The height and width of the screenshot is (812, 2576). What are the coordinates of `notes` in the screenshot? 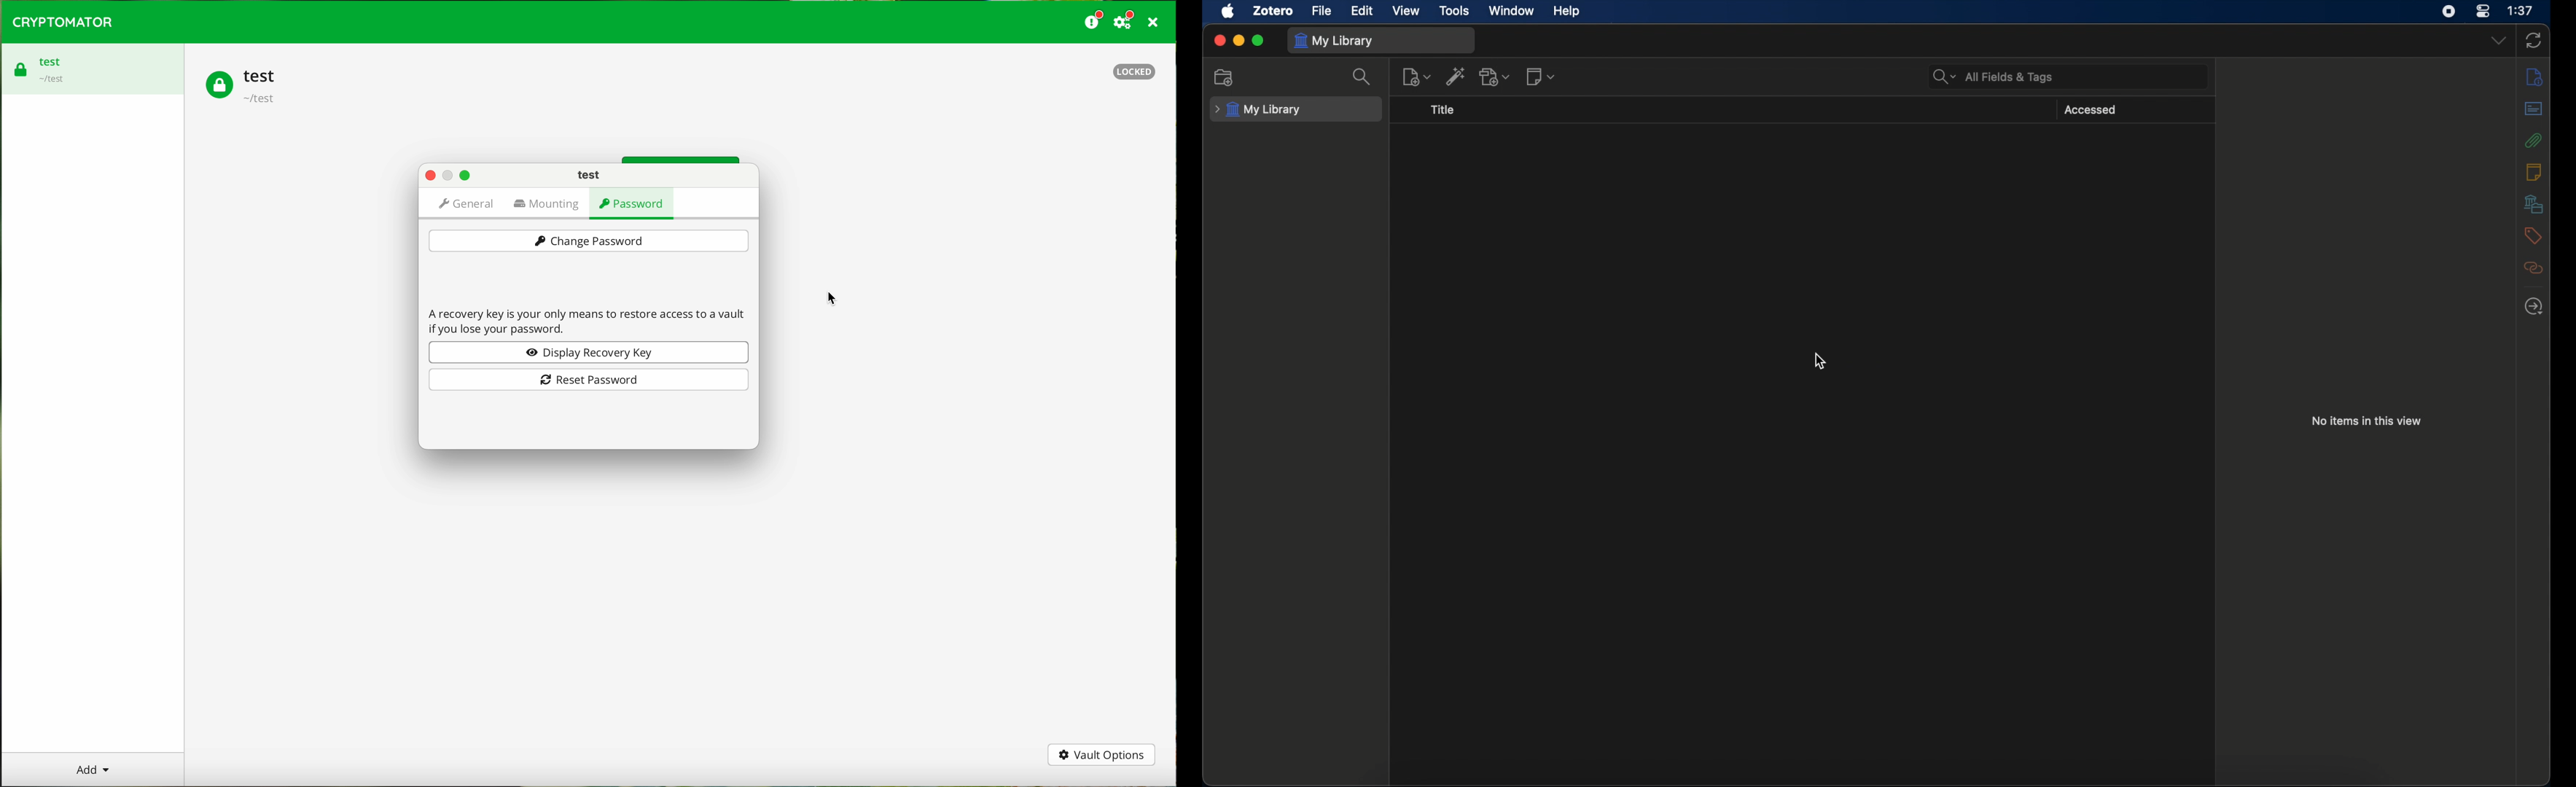 It's located at (2534, 172).